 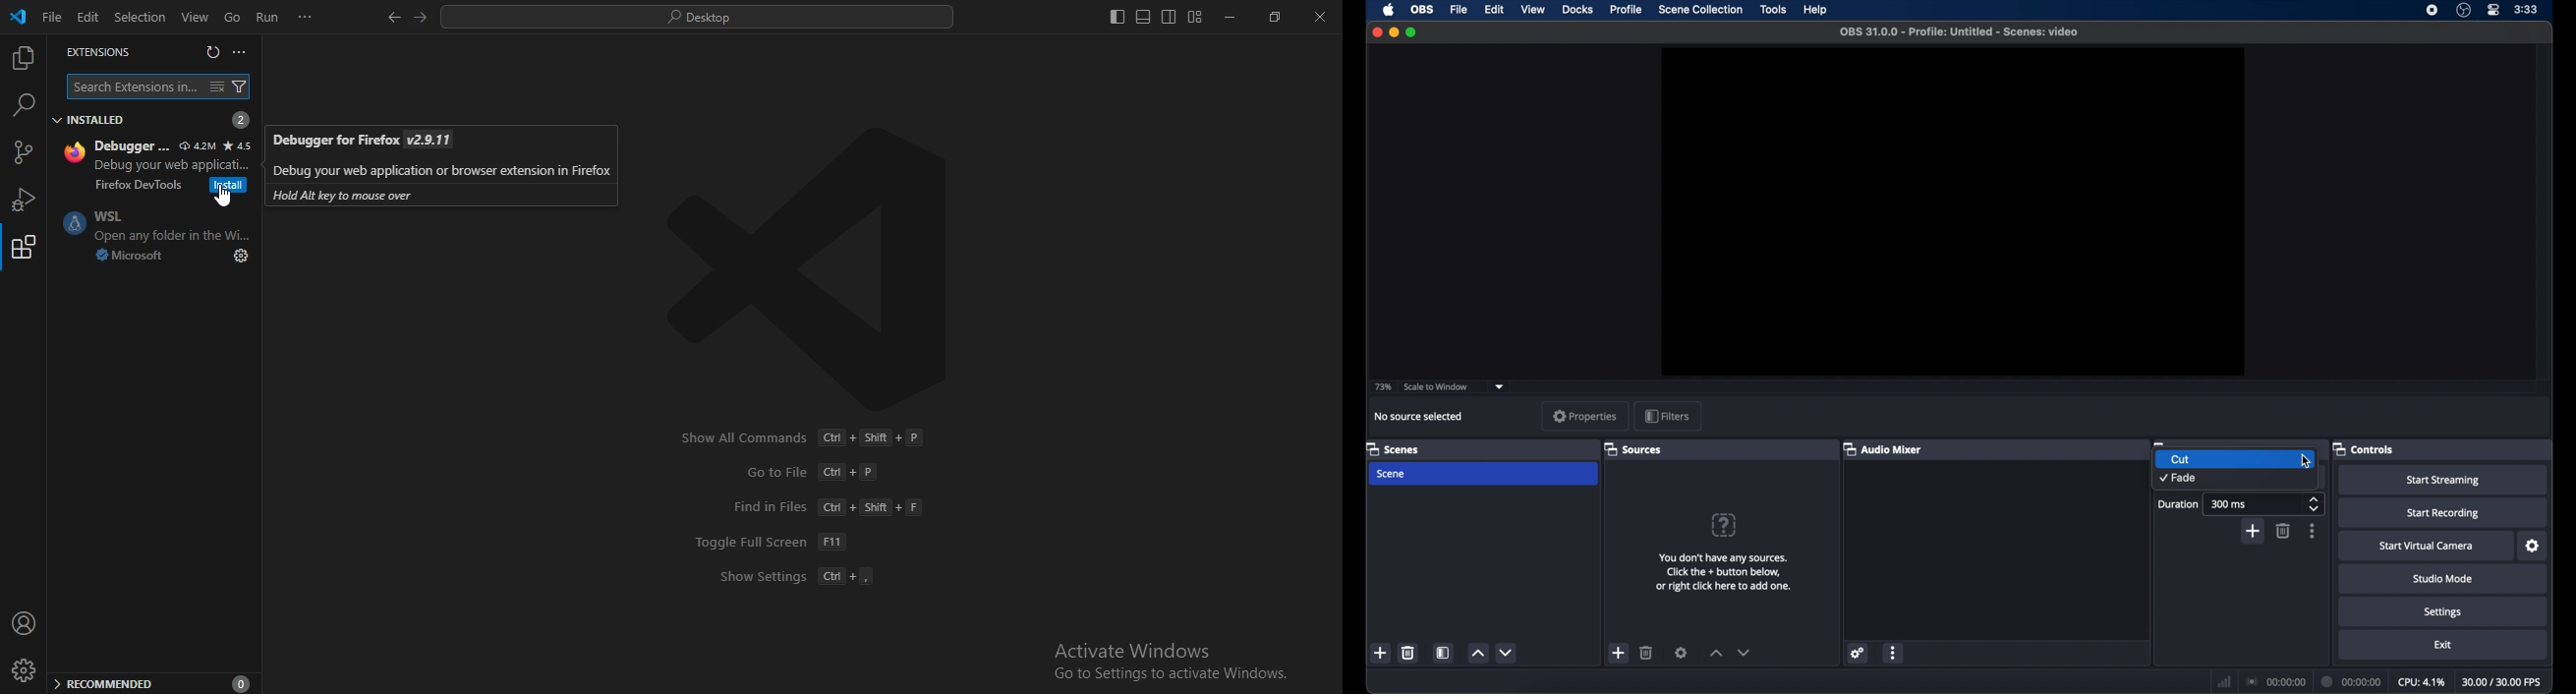 What do you see at coordinates (2315, 504) in the screenshot?
I see `stepper buttons` at bounding box center [2315, 504].